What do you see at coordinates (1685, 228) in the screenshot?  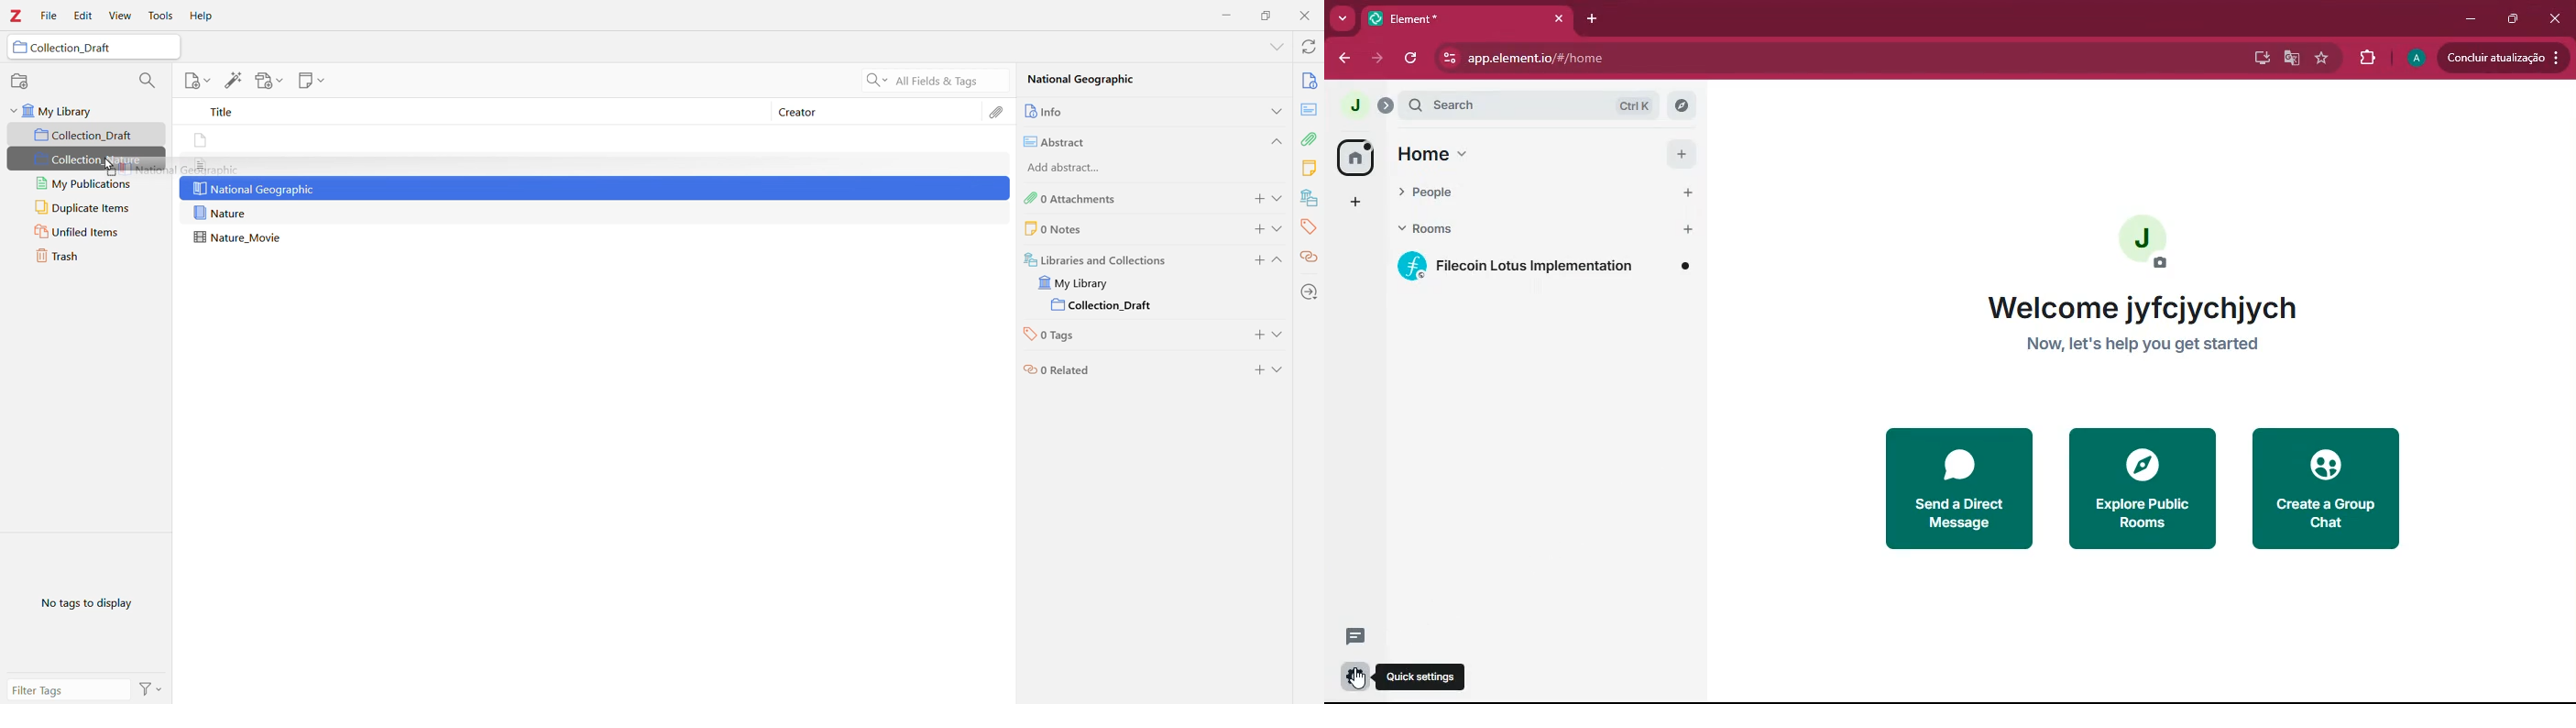 I see `add button` at bounding box center [1685, 228].